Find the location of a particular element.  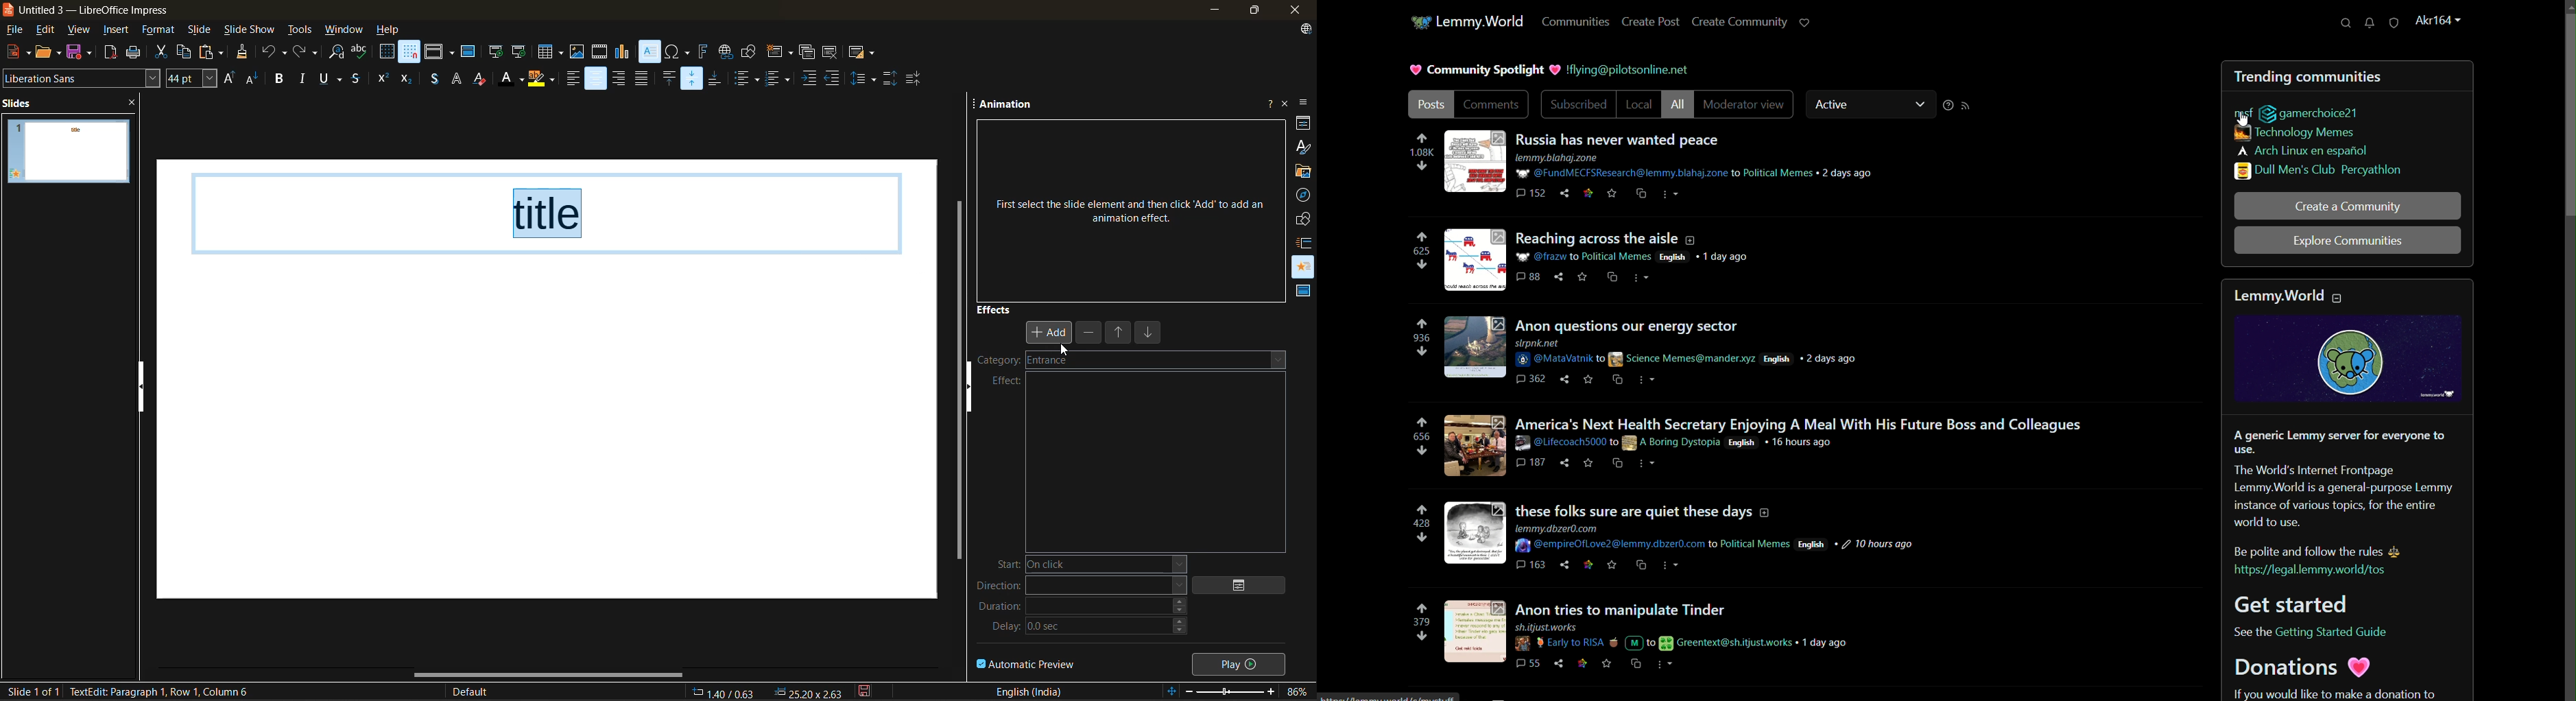

downvote is located at coordinates (1421, 540).